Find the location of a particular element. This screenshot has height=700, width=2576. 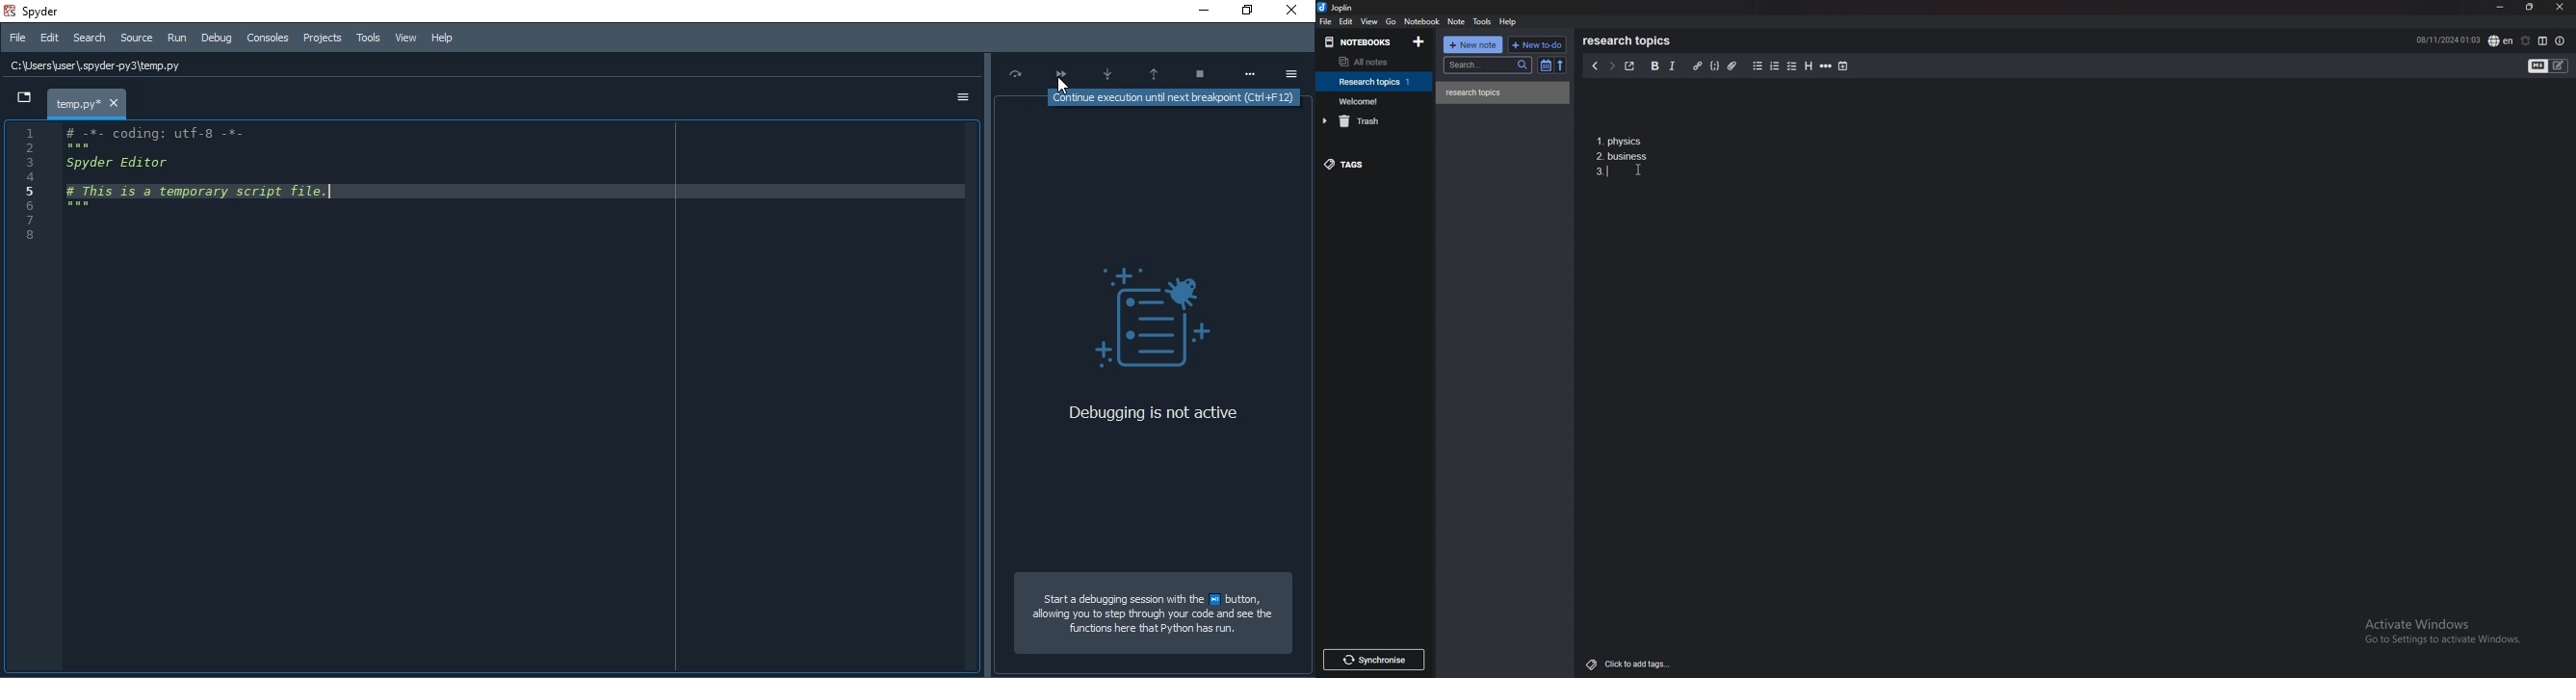

search bar is located at coordinates (1489, 64).